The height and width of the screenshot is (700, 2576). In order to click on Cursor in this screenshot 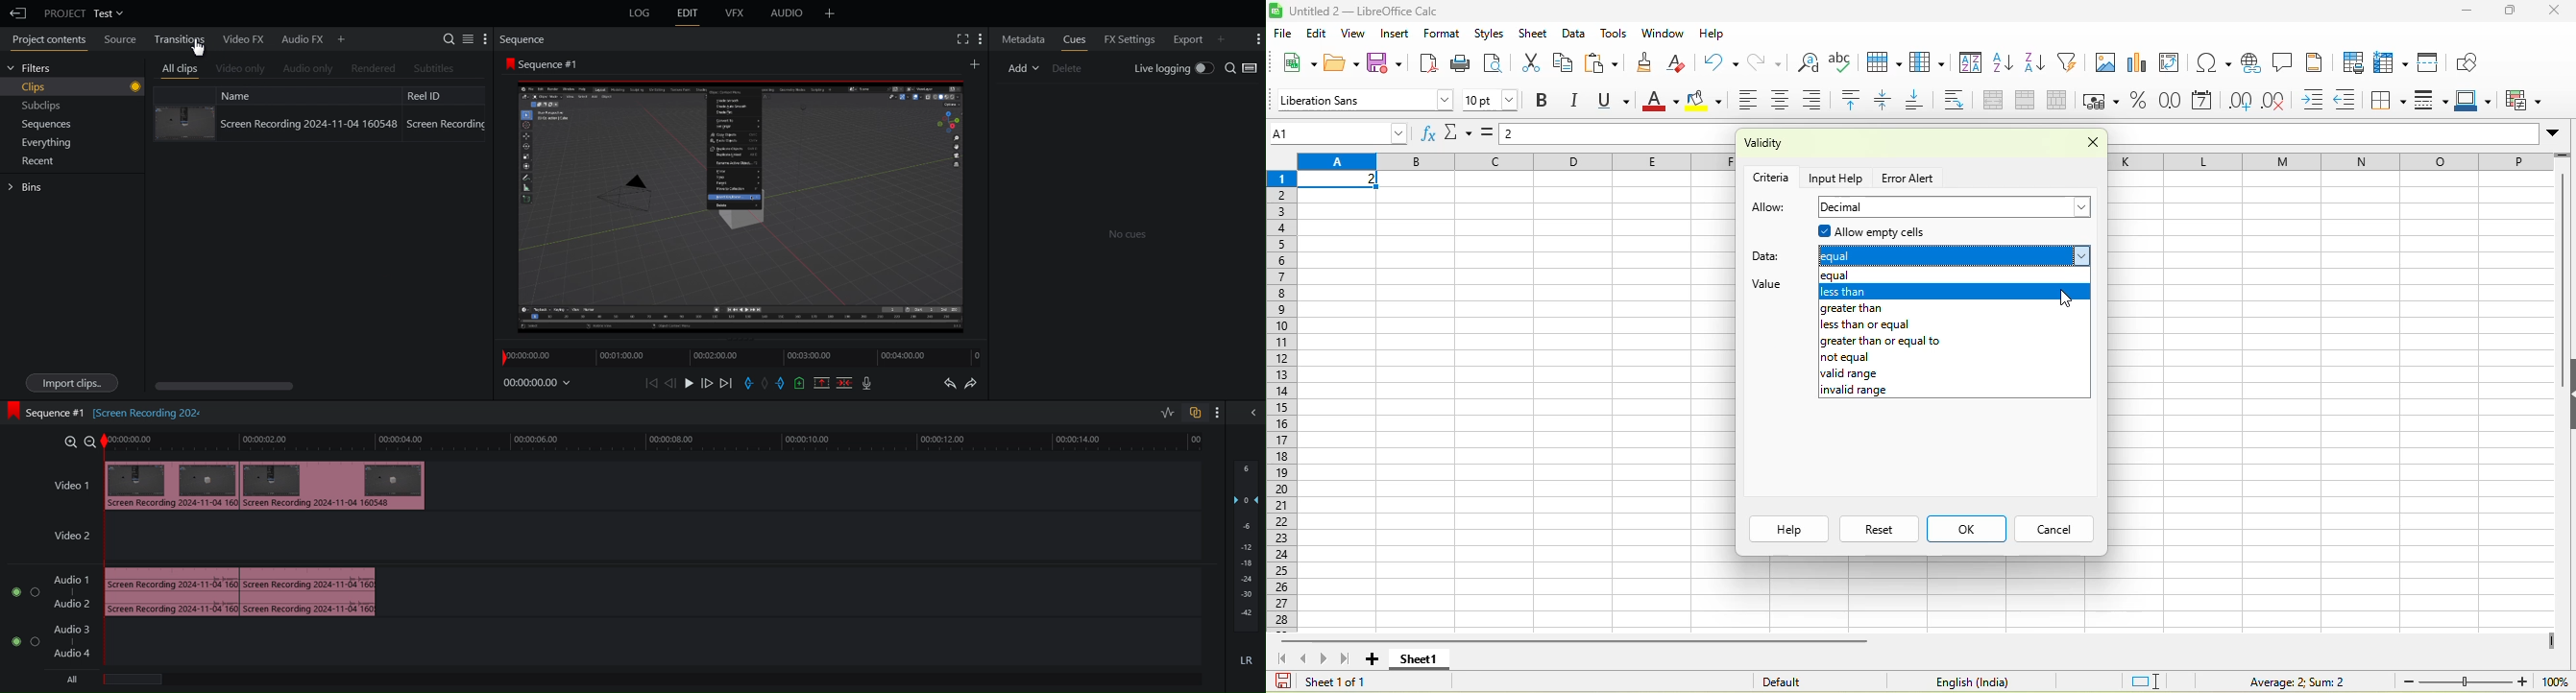, I will do `click(200, 50)`.